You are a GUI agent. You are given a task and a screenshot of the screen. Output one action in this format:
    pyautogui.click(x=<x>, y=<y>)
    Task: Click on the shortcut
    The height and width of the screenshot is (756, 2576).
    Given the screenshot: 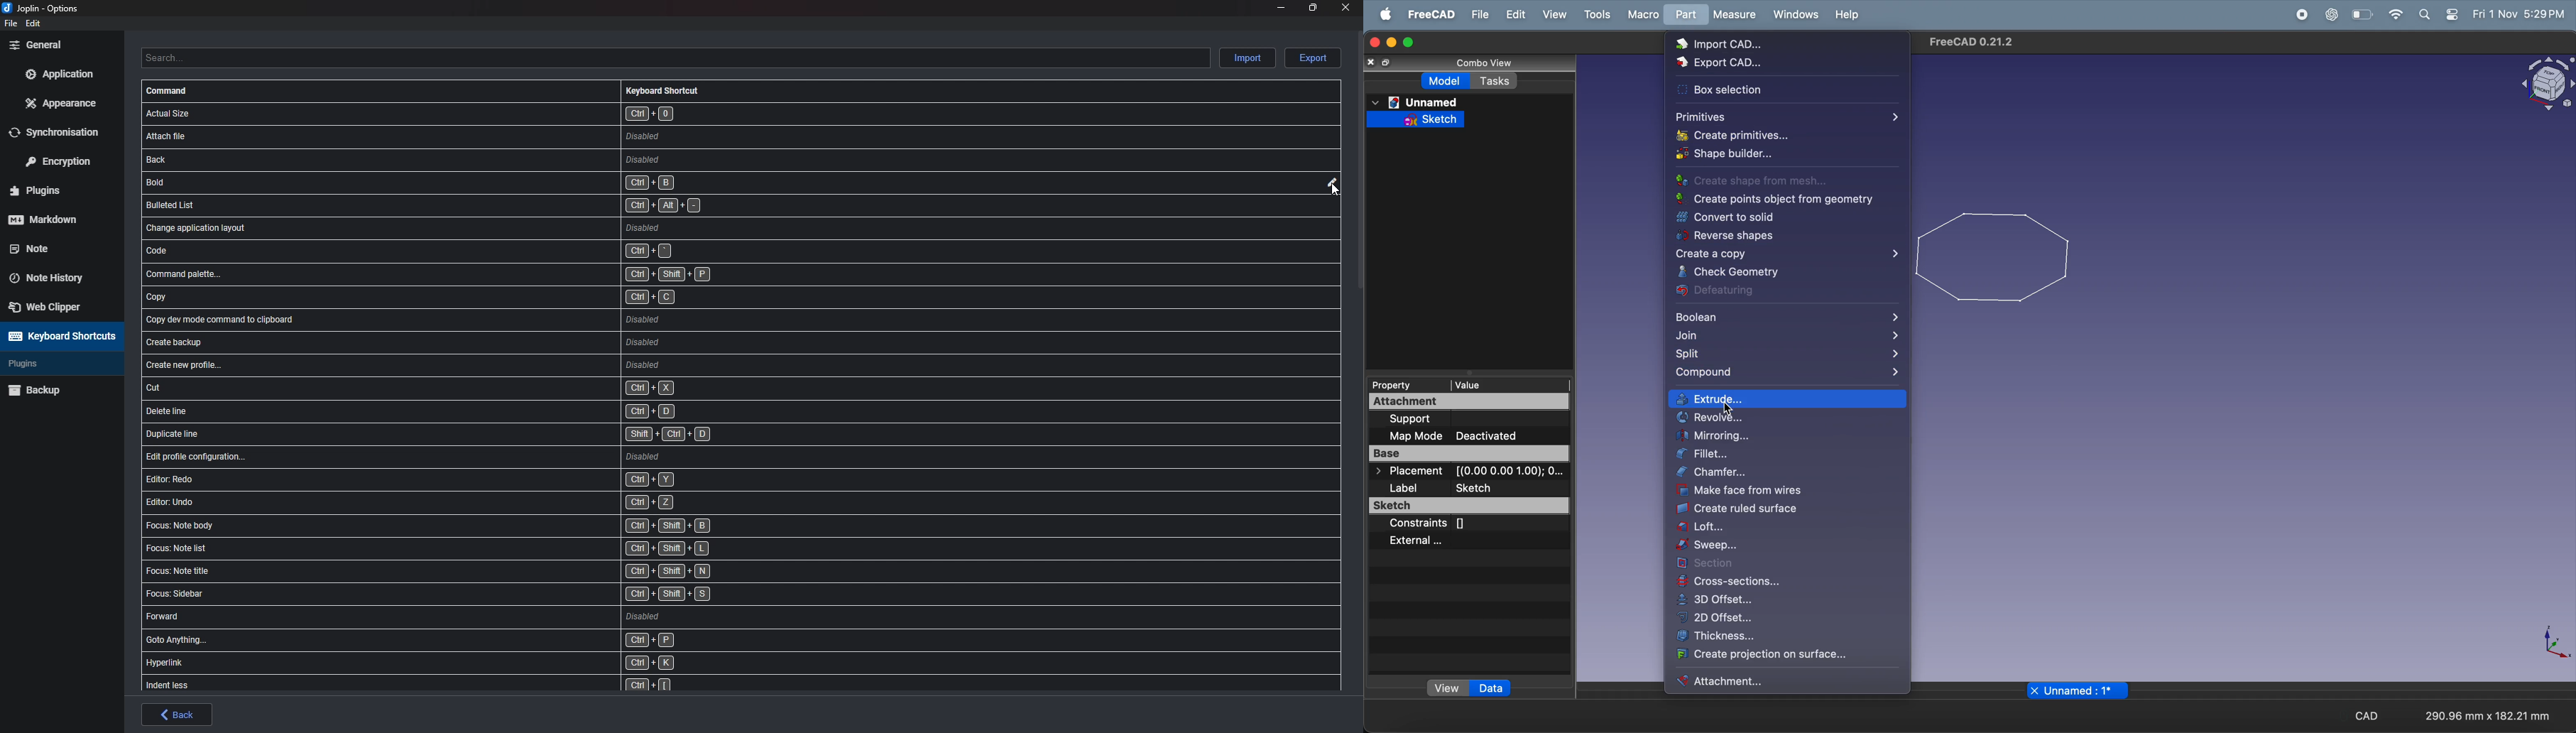 What is the action you would take?
    pyautogui.click(x=481, y=320)
    